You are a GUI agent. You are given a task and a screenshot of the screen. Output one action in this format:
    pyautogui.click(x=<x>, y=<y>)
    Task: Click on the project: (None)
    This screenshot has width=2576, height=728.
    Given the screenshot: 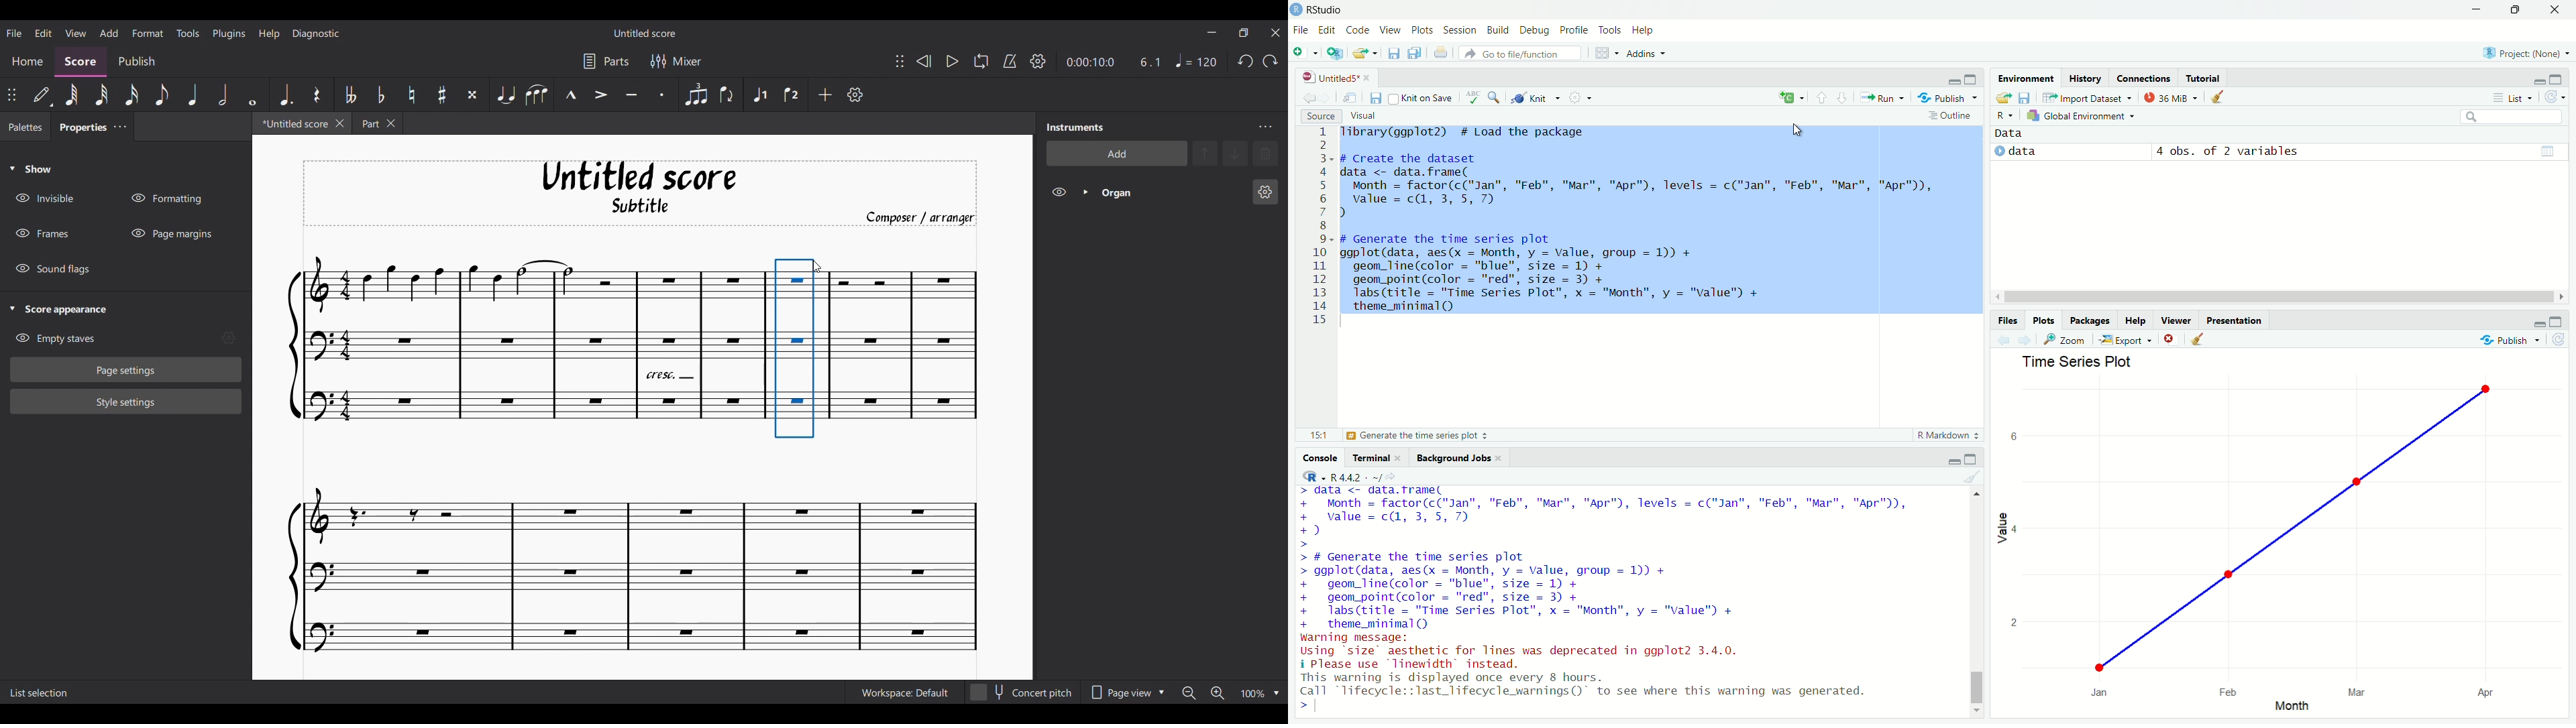 What is the action you would take?
    pyautogui.click(x=2525, y=50)
    